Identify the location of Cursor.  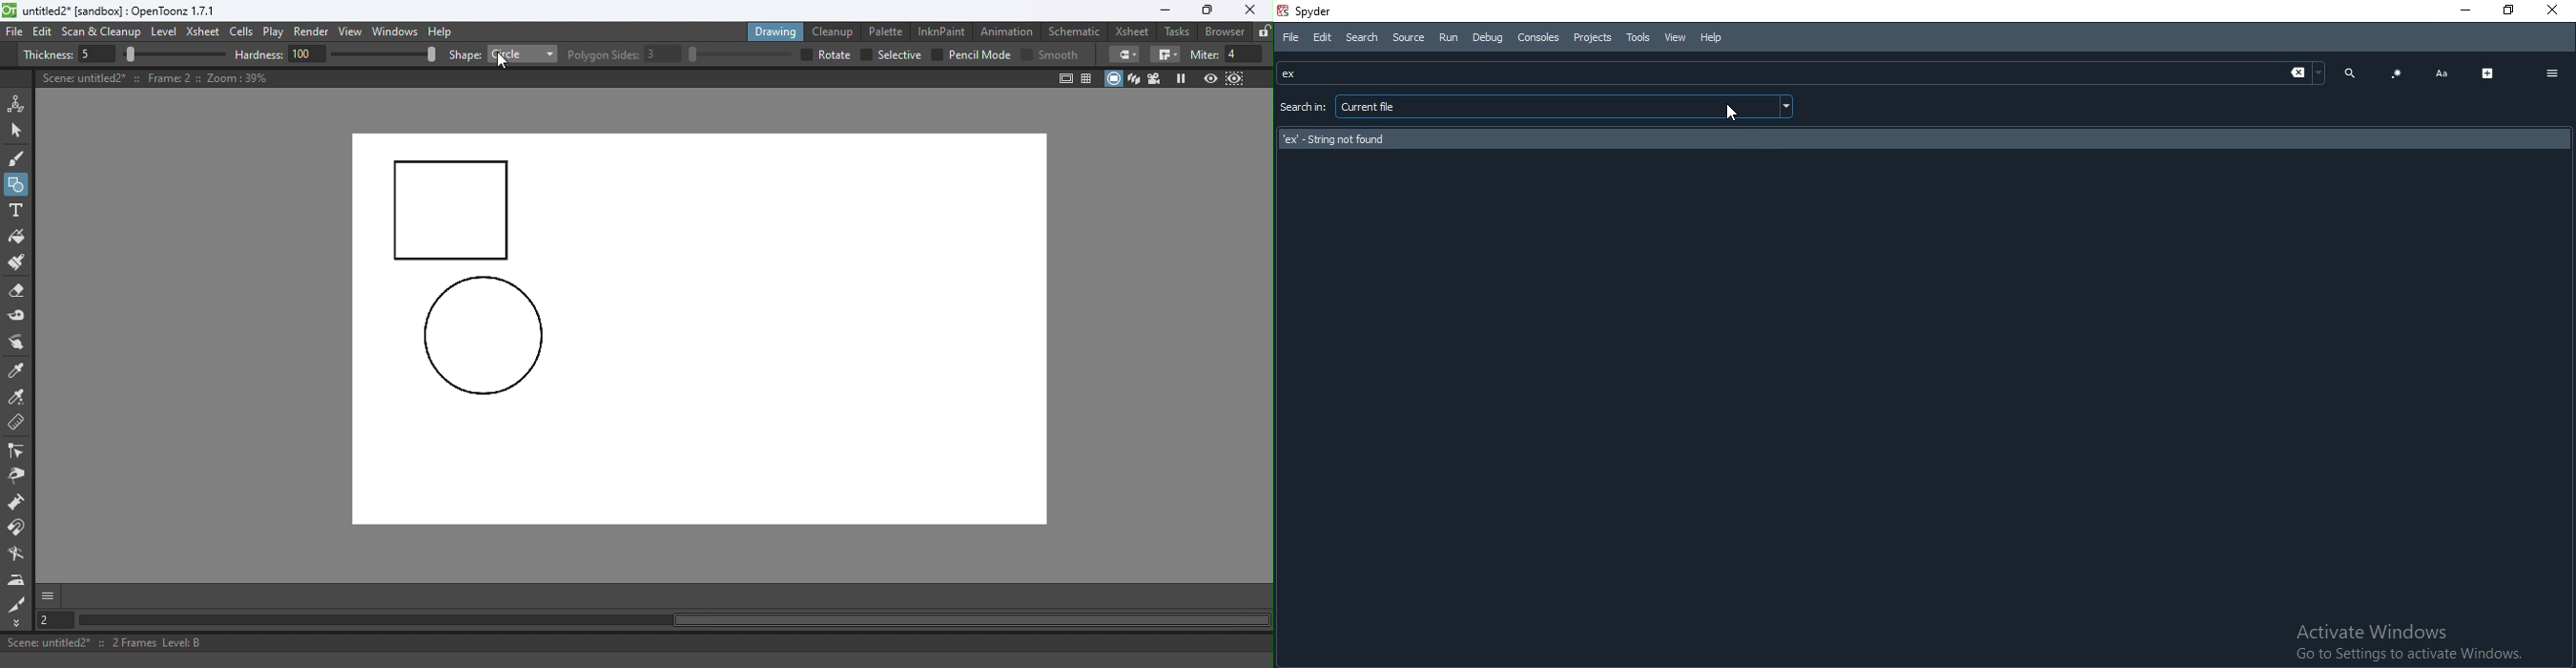
(505, 64).